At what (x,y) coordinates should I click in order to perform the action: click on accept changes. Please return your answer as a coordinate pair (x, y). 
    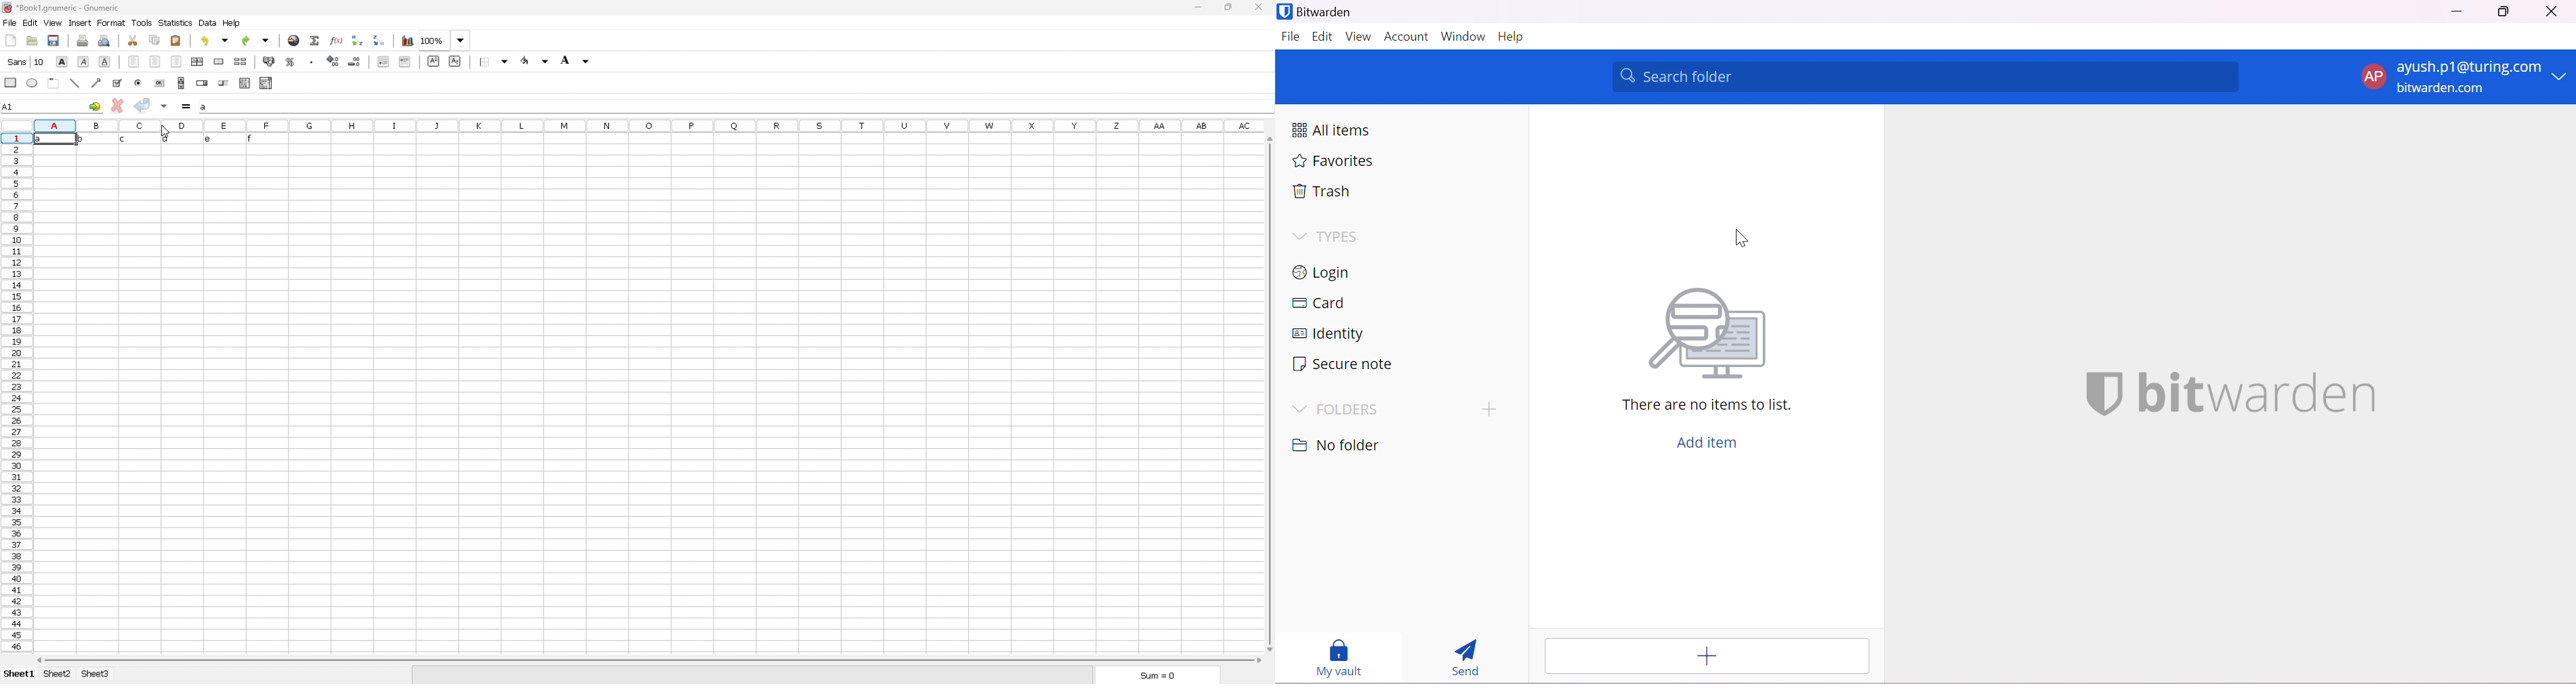
    Looking at the image, I should click on (142, 106).